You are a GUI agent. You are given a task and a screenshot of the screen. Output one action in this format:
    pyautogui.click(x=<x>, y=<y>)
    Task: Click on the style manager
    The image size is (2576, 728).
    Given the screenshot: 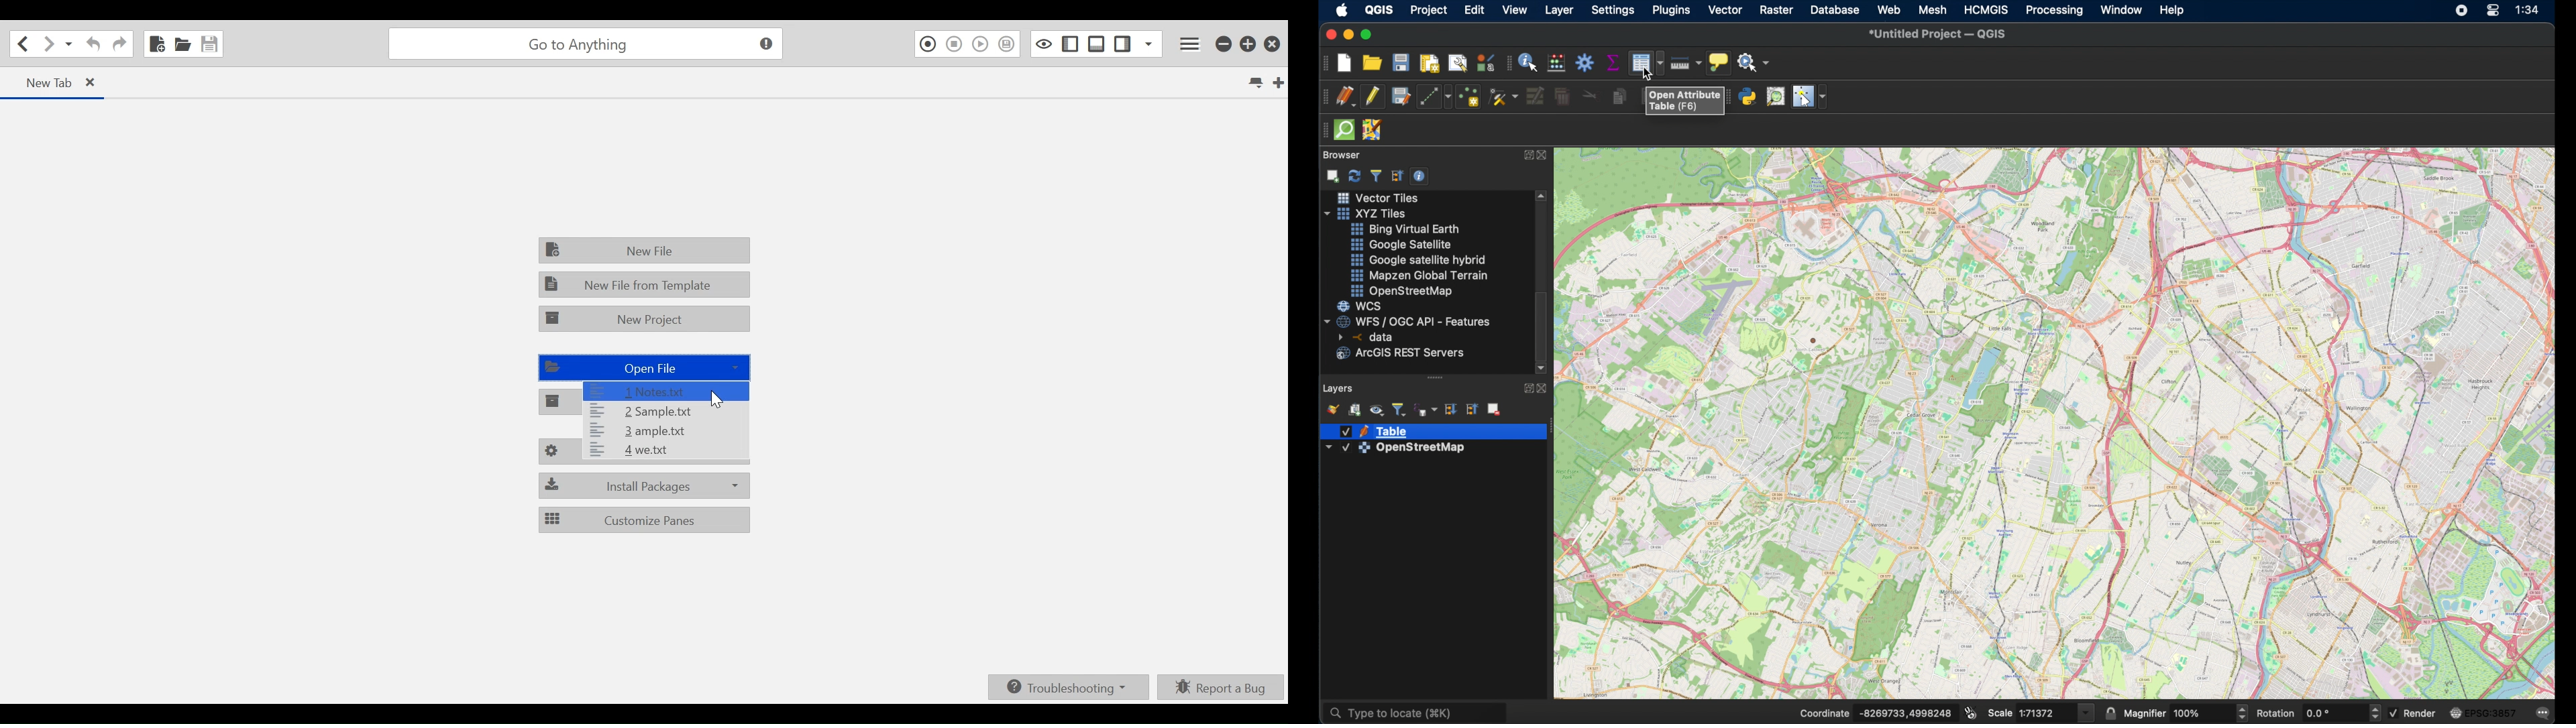 What is the action you would take?
    pyautogui.click(x=1484, y=61)
    